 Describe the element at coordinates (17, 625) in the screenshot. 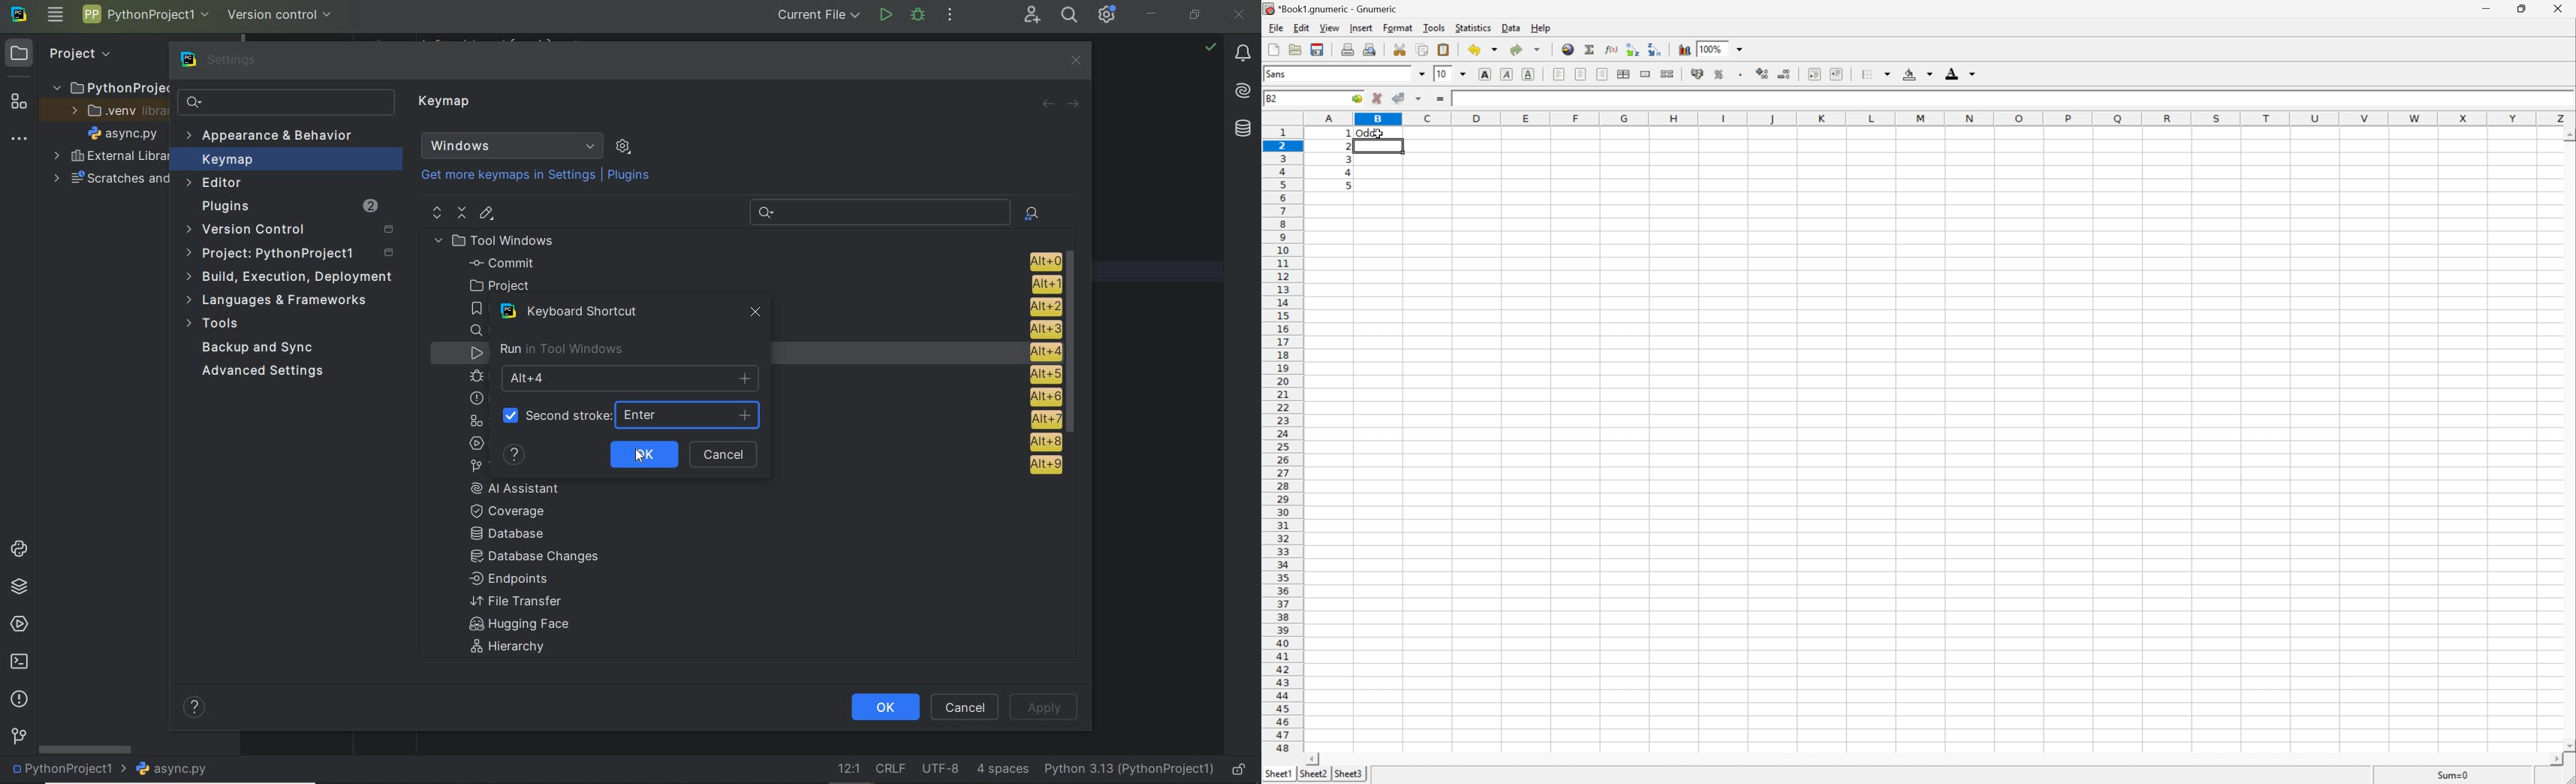

I see `services` at that location.